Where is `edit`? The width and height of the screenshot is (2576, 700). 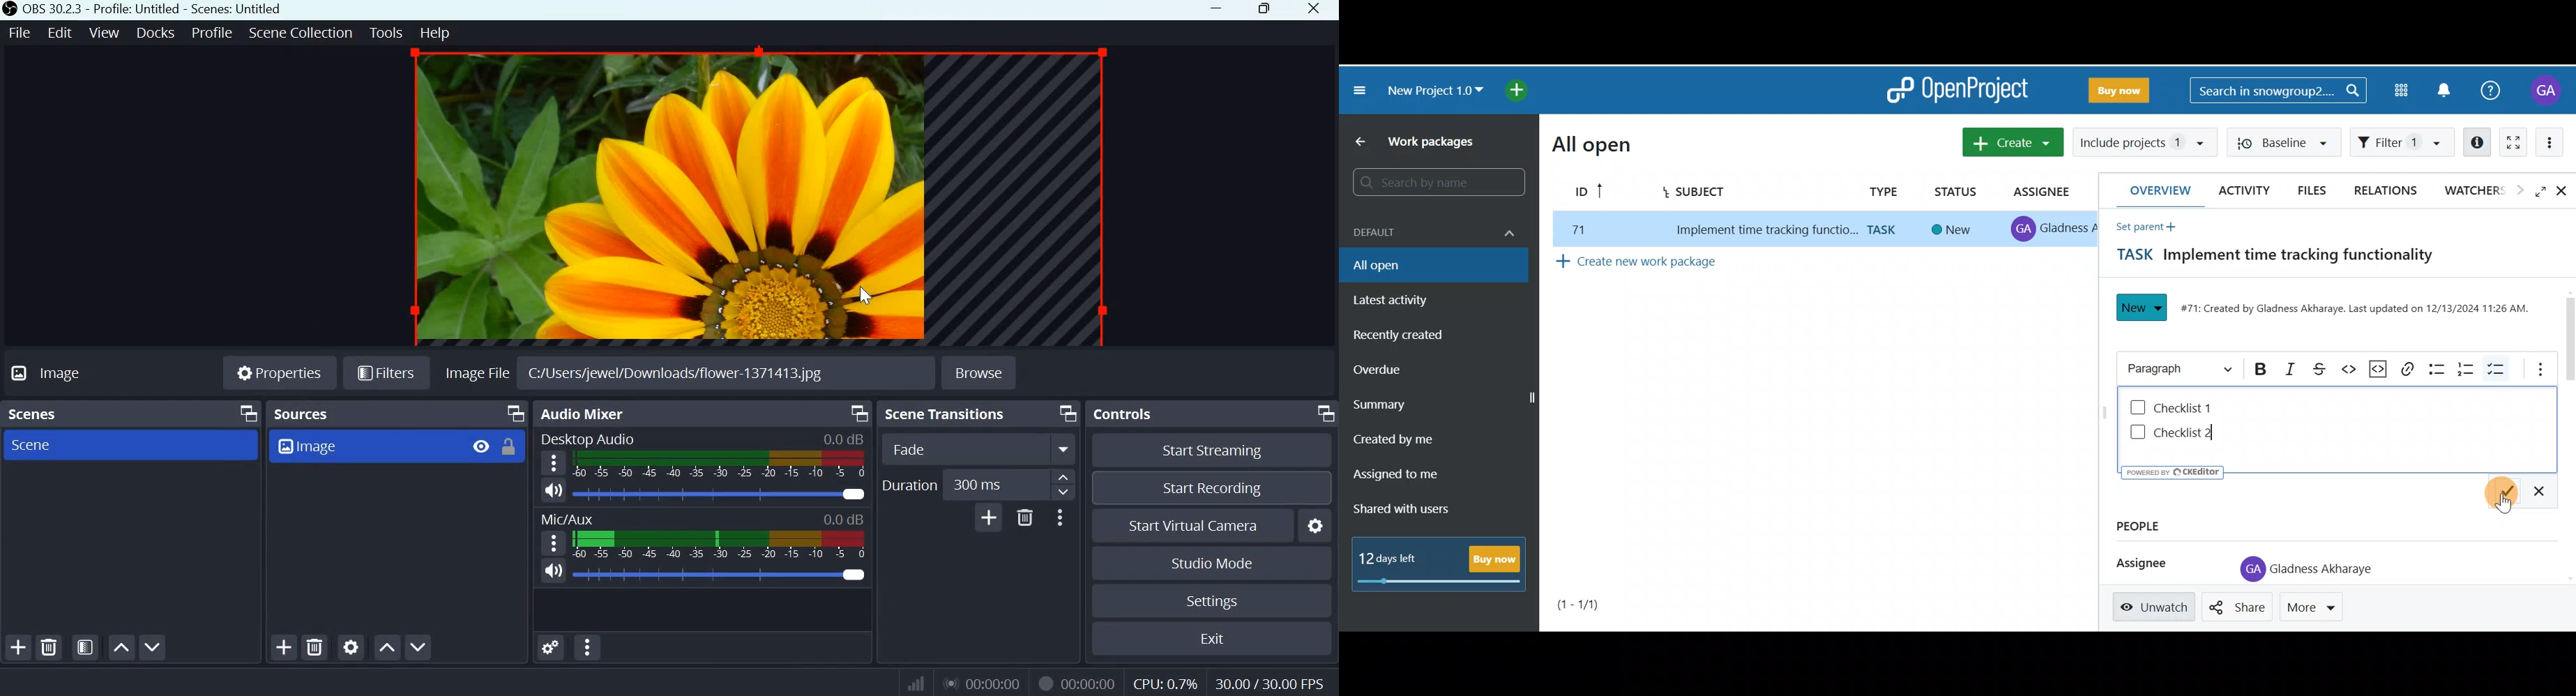
edit is located at coordinates (60, 31).